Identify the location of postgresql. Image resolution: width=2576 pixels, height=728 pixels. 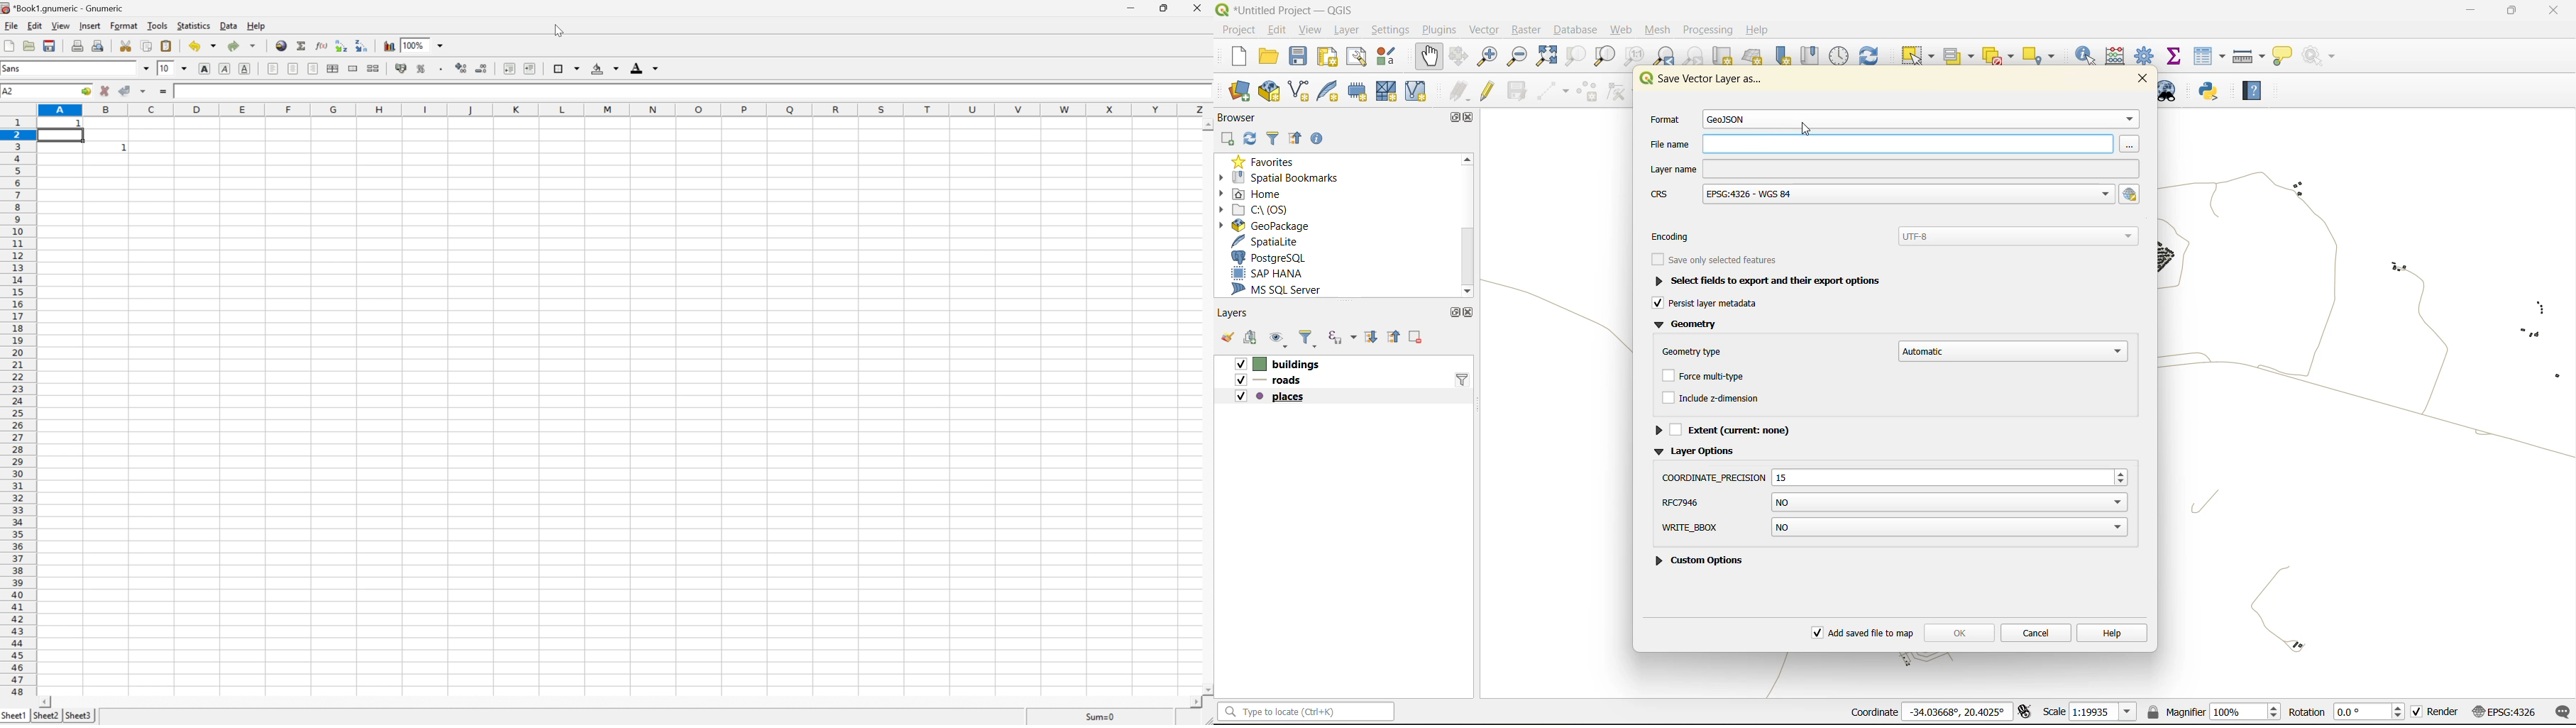
(1274, 258).